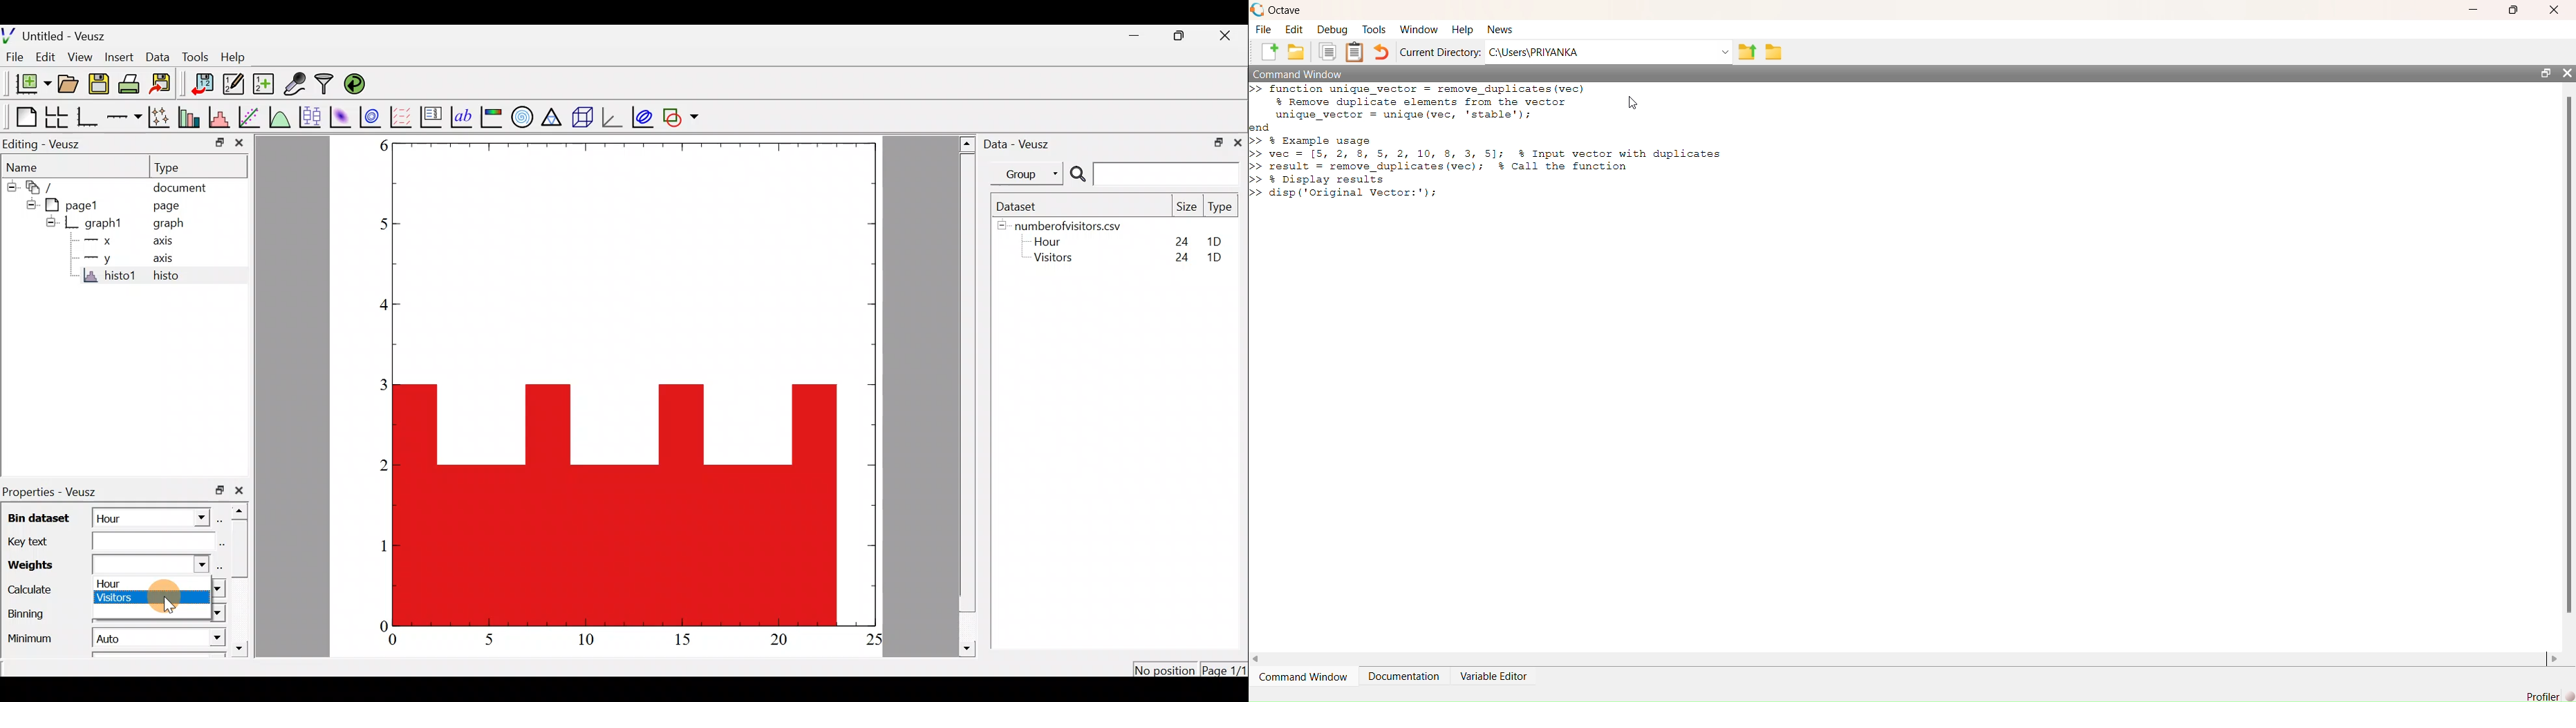  What do you see at coordinates (1025, 205) in the screenshot?
I see `Dataset` at bounding box center [1025, 205].